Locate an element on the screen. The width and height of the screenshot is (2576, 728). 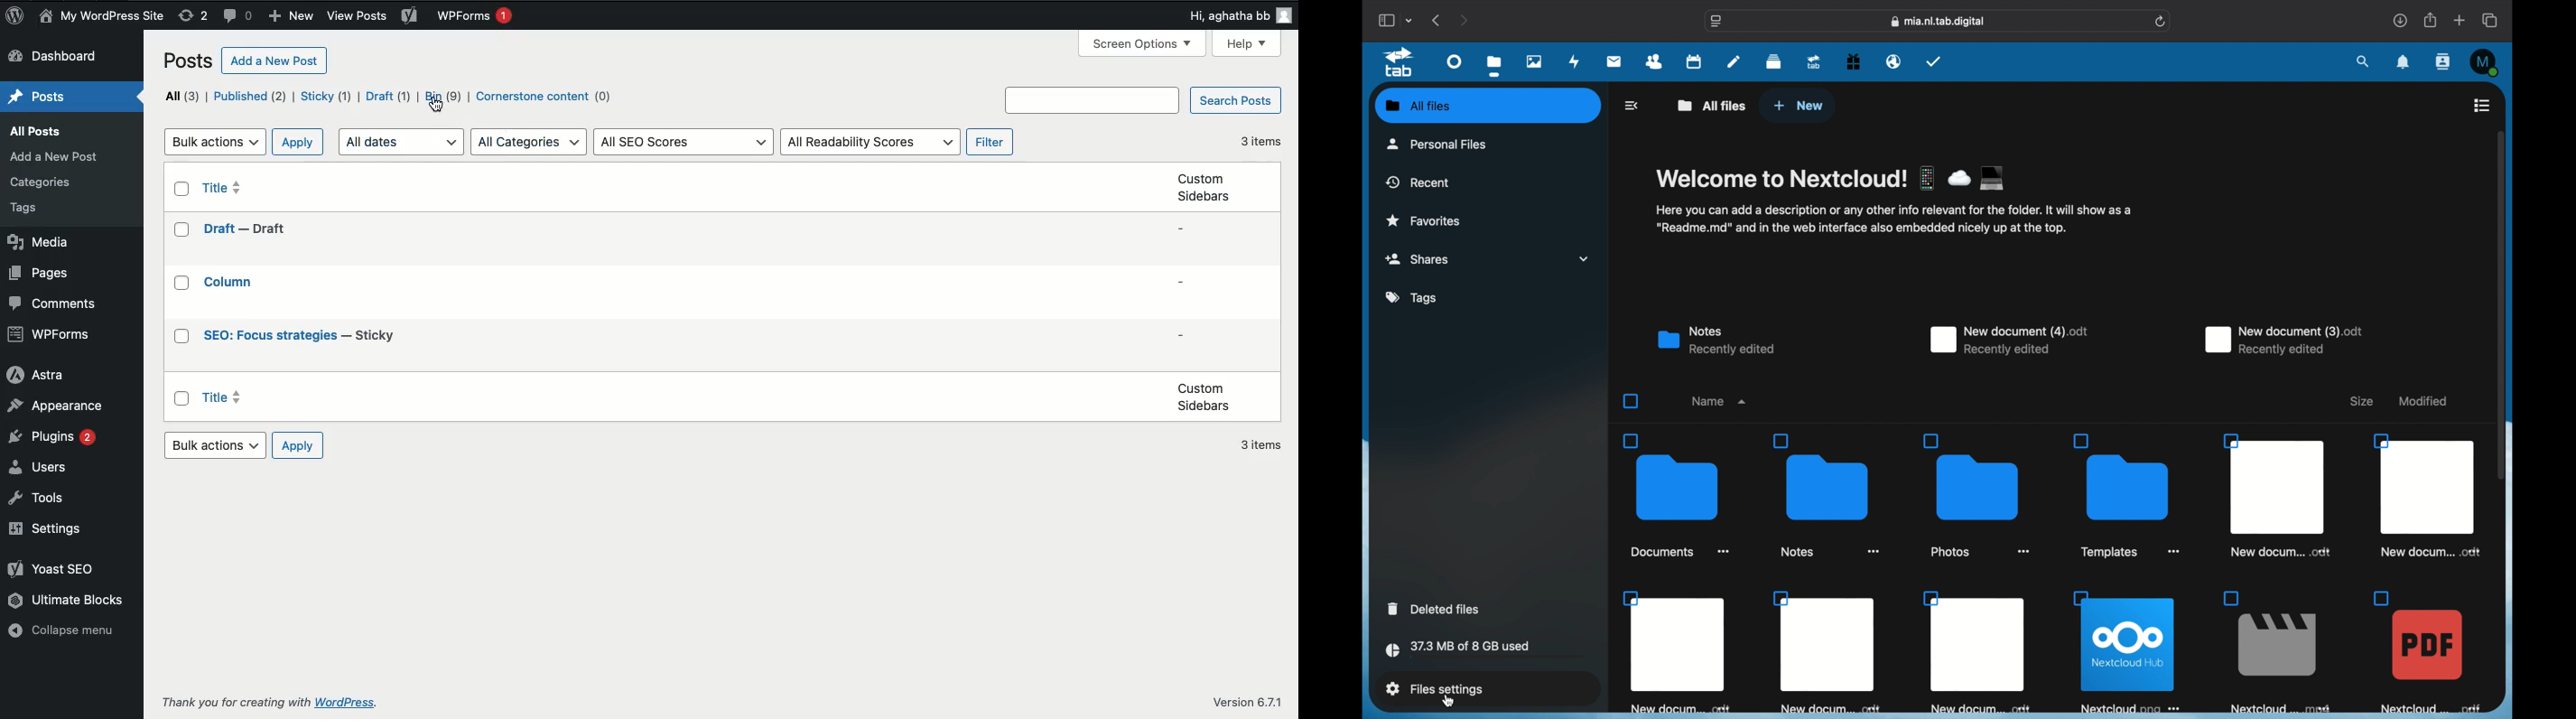
all files is located at coordinates (1710, 105).